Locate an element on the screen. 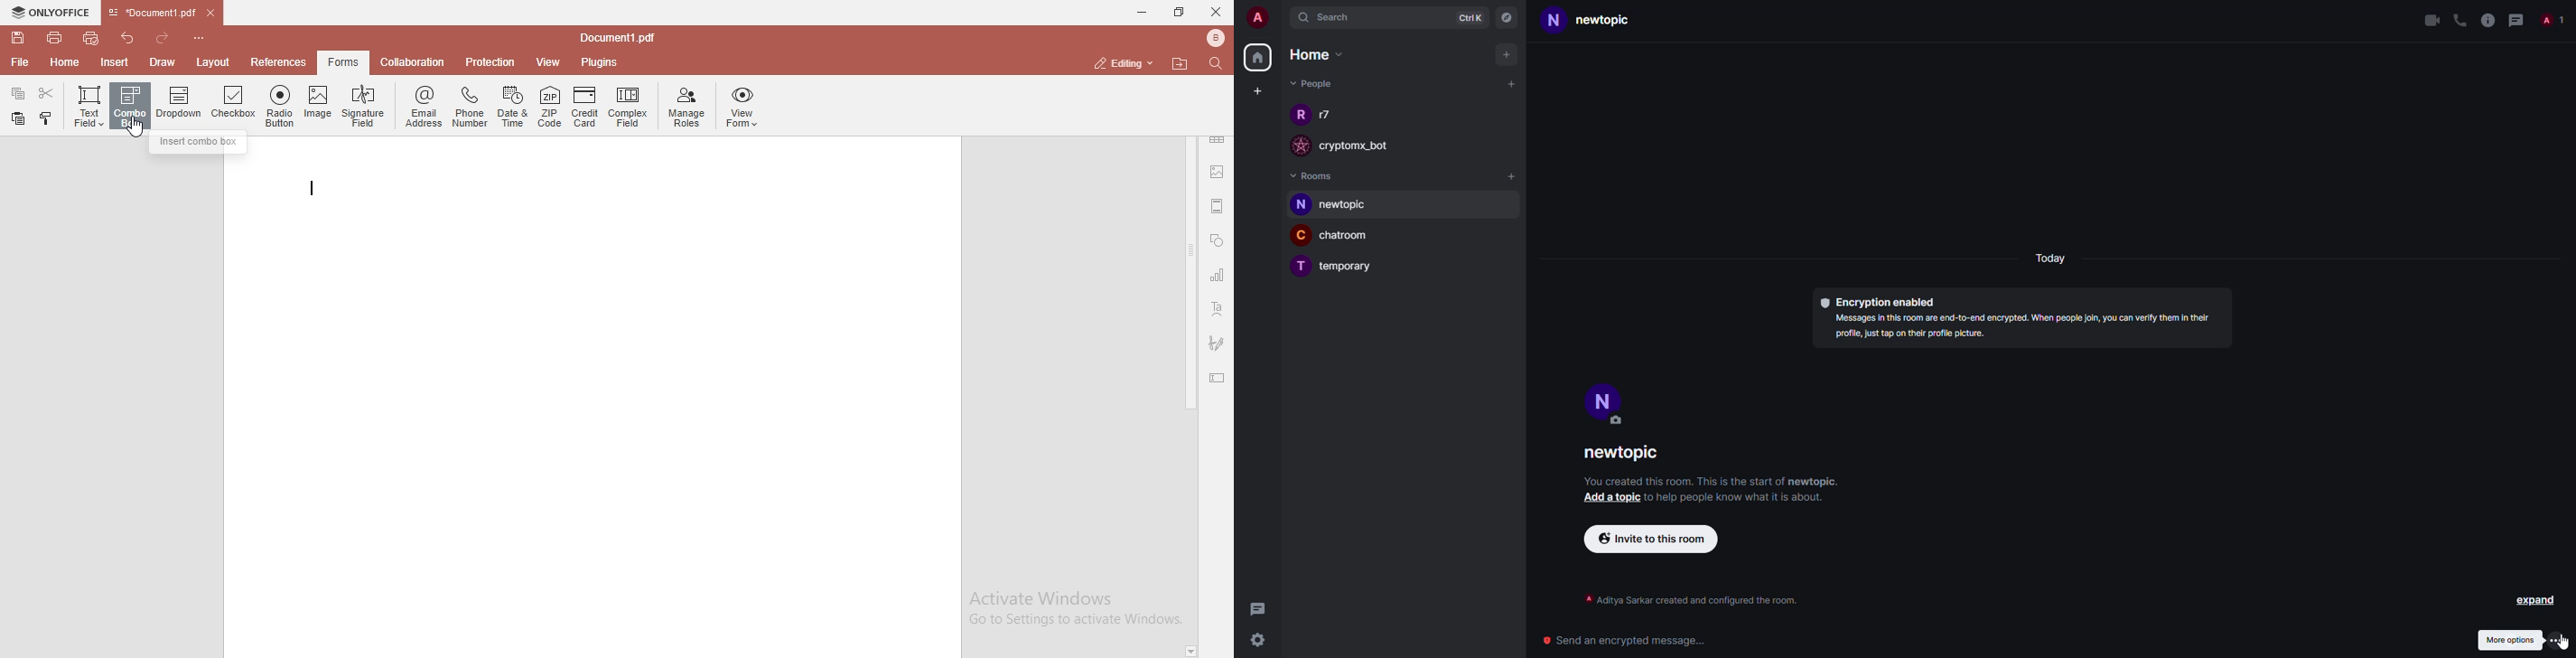  chart is located at coordinates (1218, 278).